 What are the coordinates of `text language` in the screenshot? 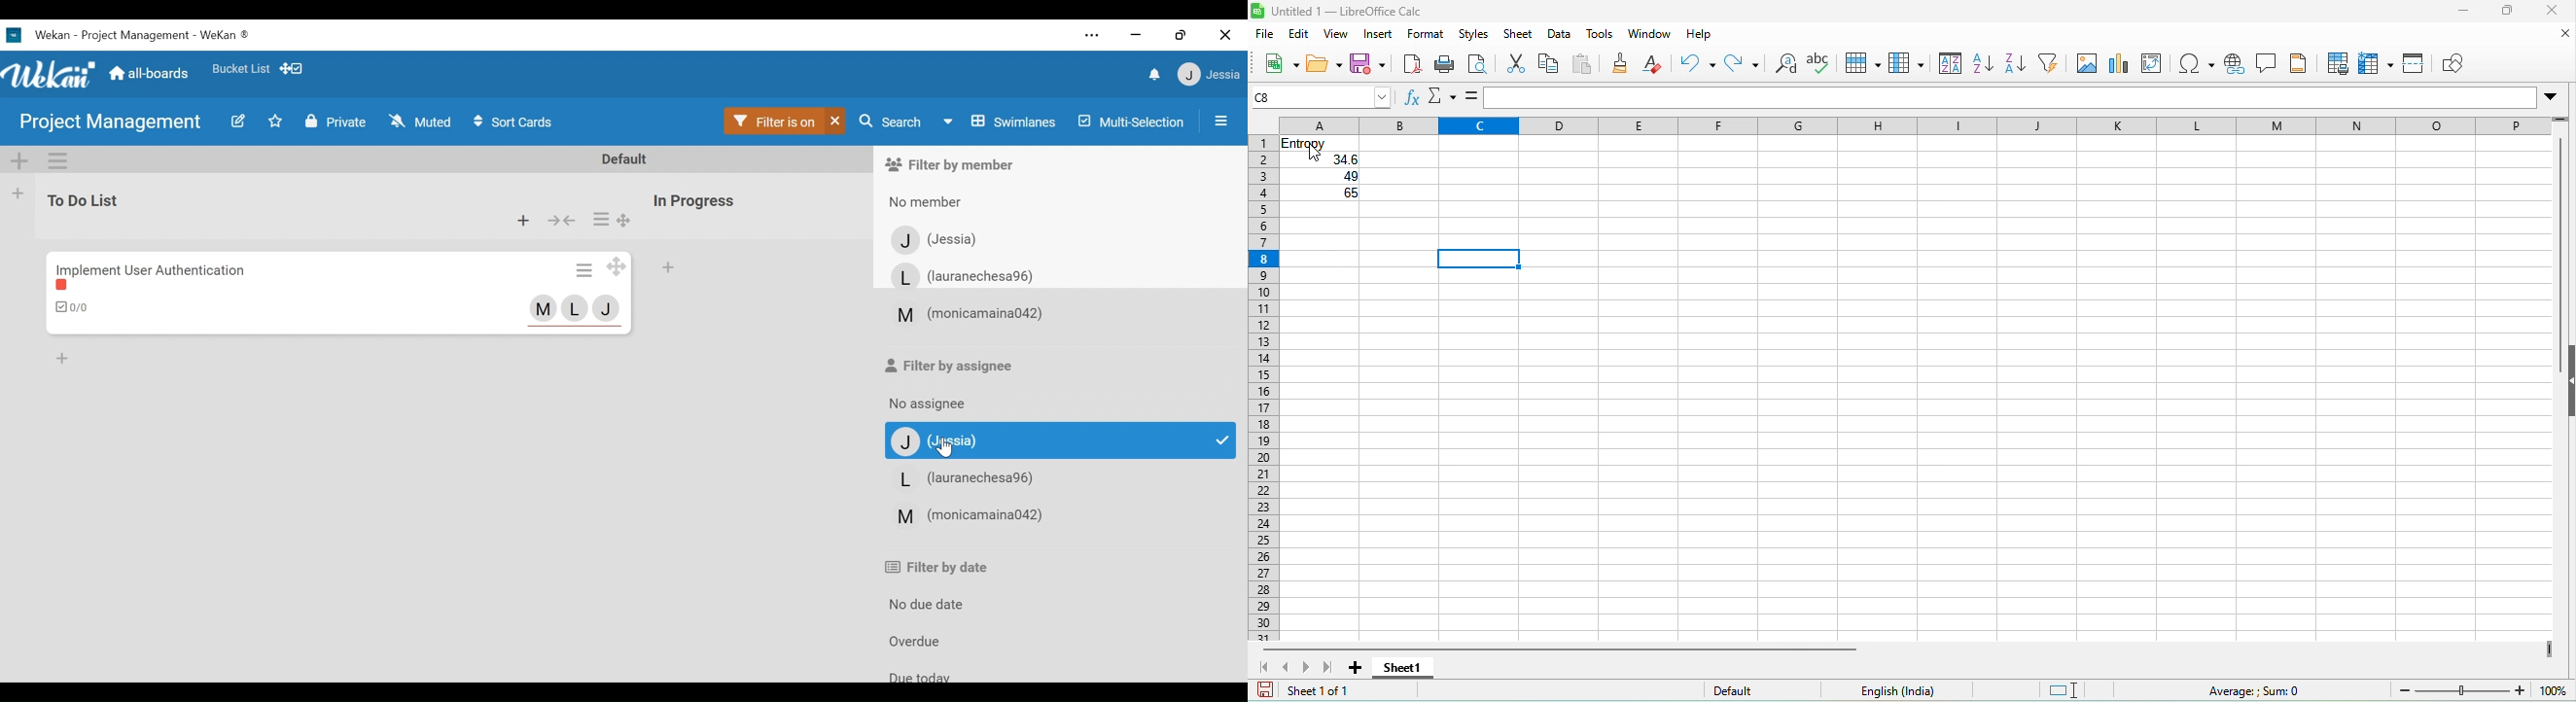 It's located at (1899, 690).